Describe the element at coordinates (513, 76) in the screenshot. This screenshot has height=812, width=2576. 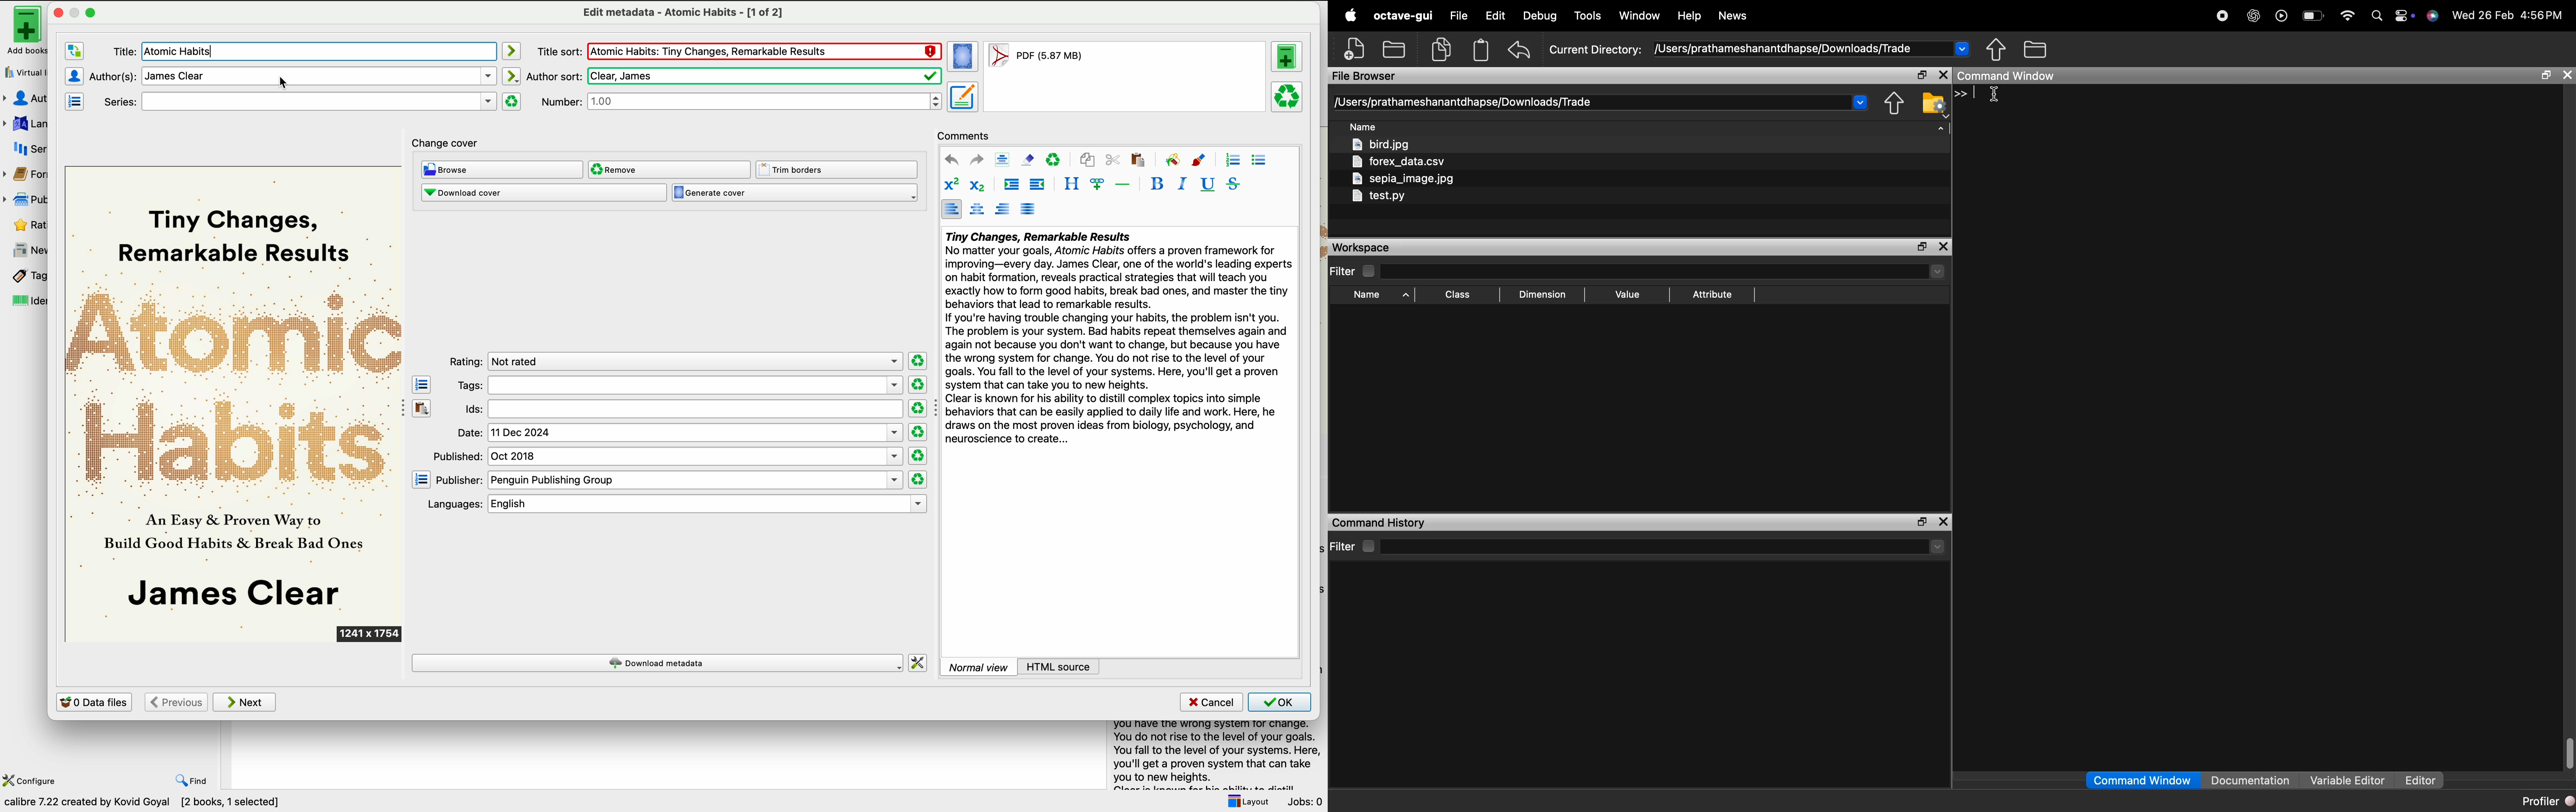
I see `automatically mode icon` at that location.